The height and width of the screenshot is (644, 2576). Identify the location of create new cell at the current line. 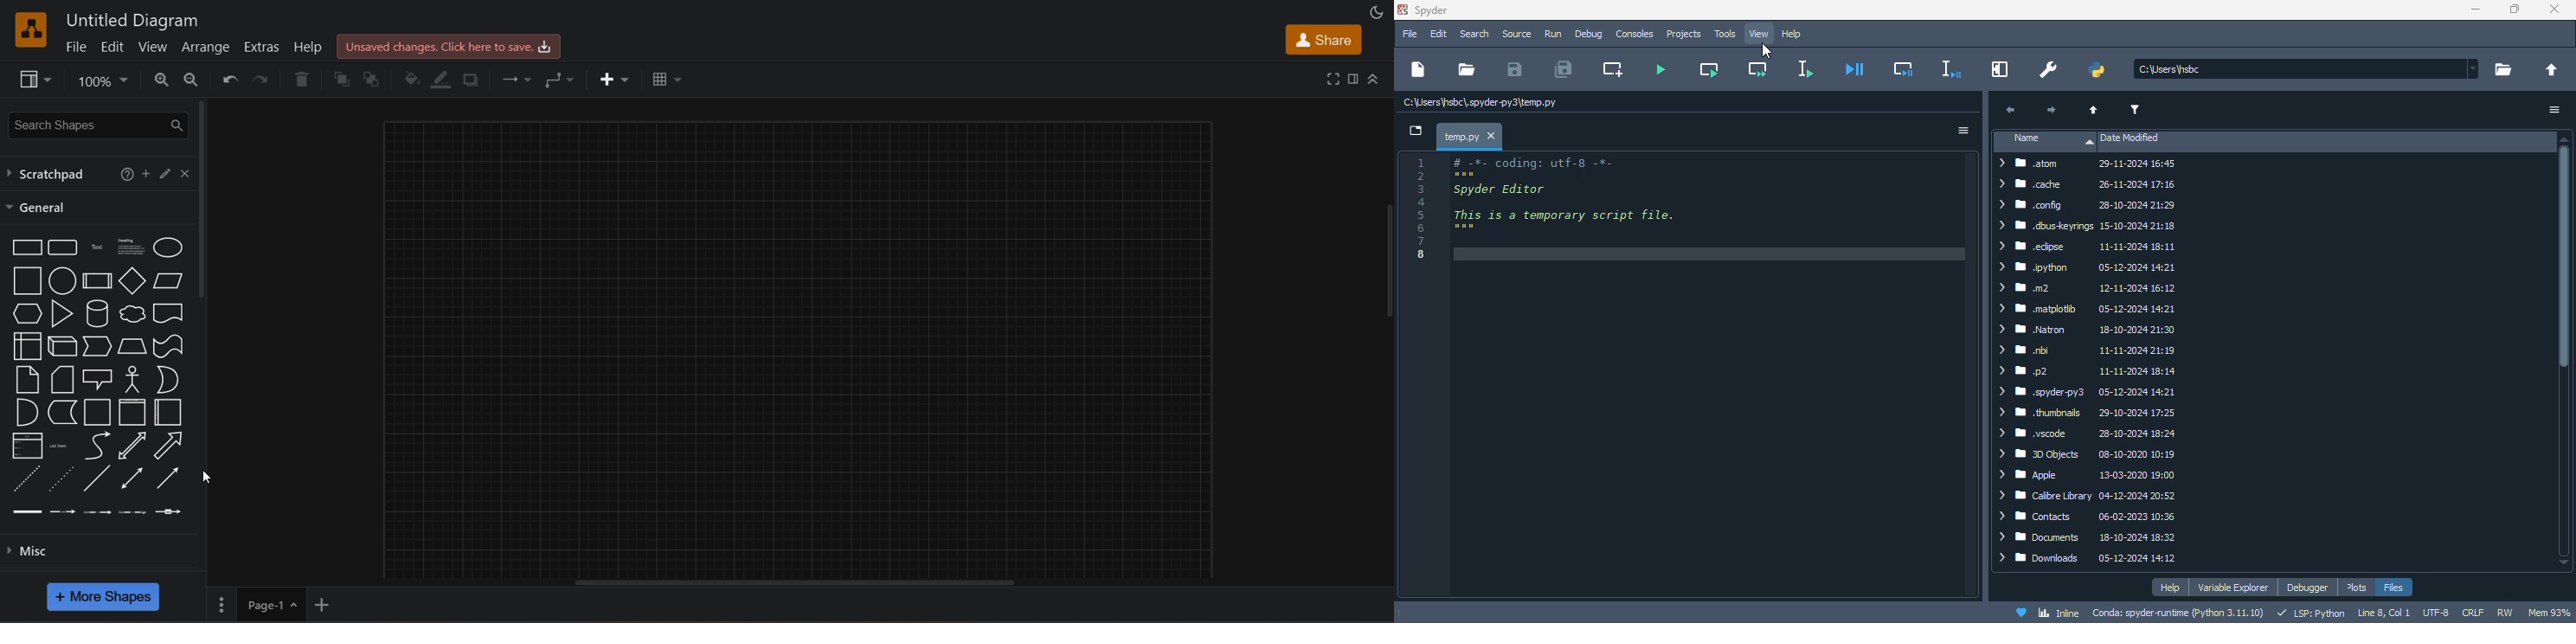
(1614, 69).